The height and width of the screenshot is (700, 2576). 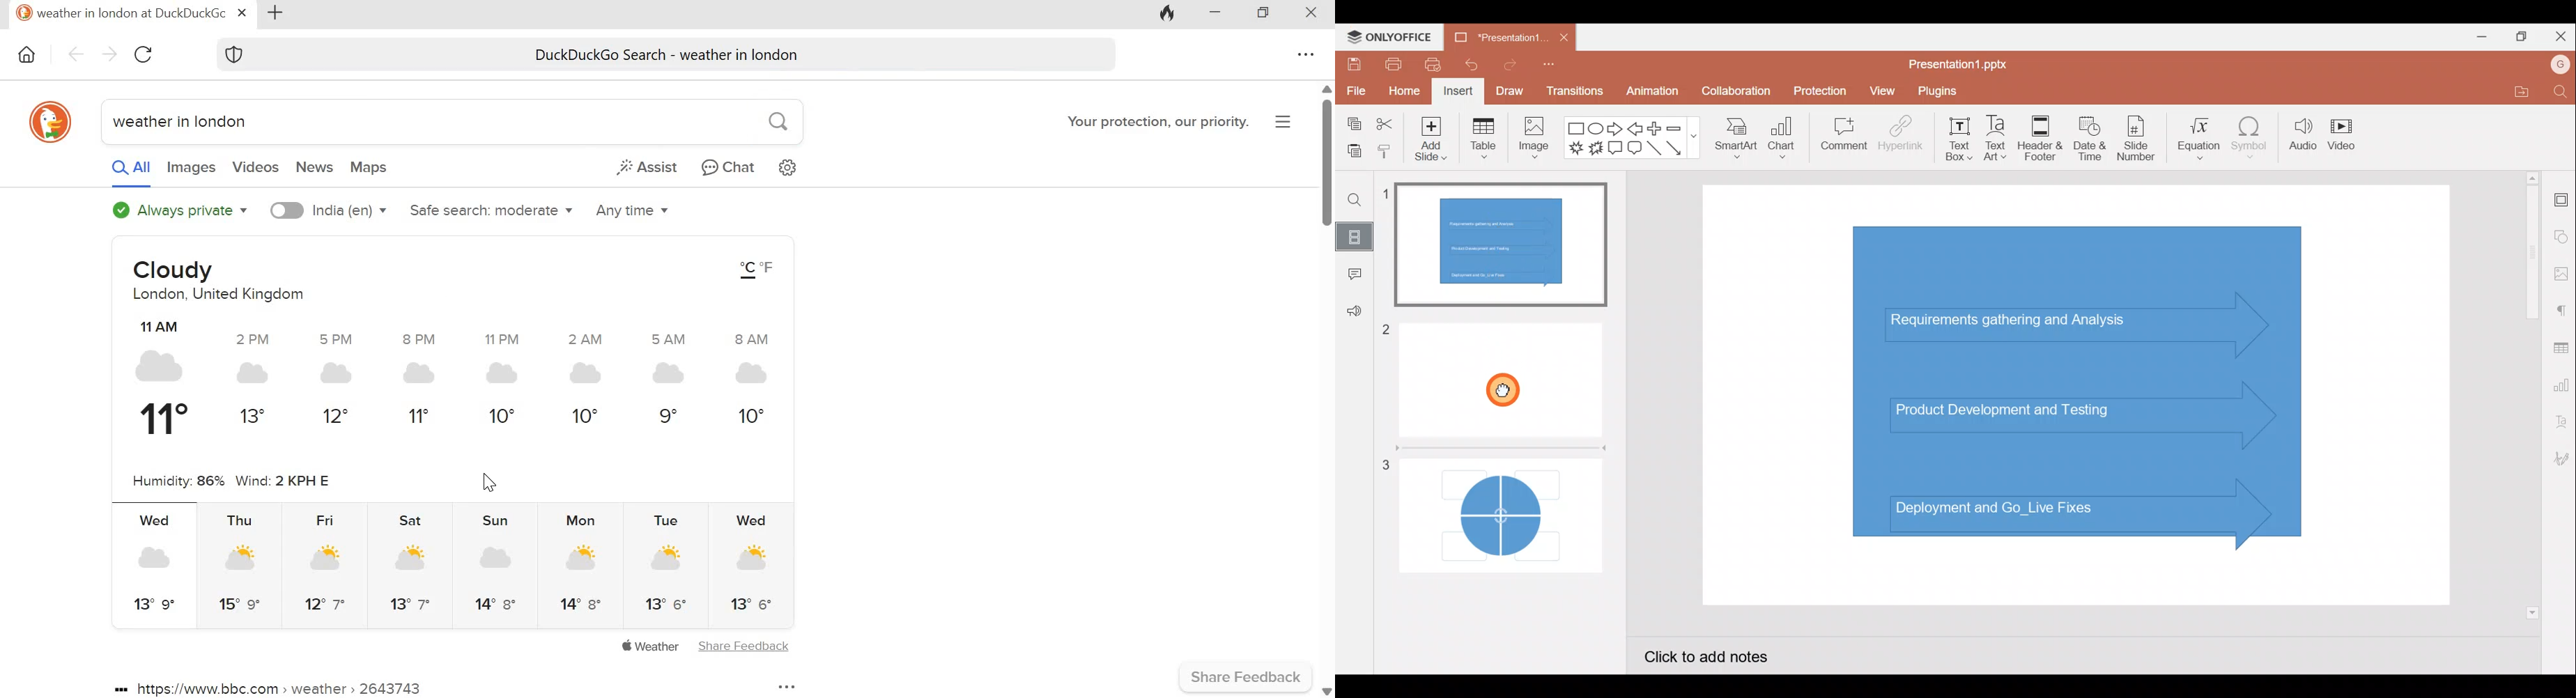 What do you see at coordinates (1357, 202) in the screenshot?
I see `Find` at bounding box center [1357, 202].